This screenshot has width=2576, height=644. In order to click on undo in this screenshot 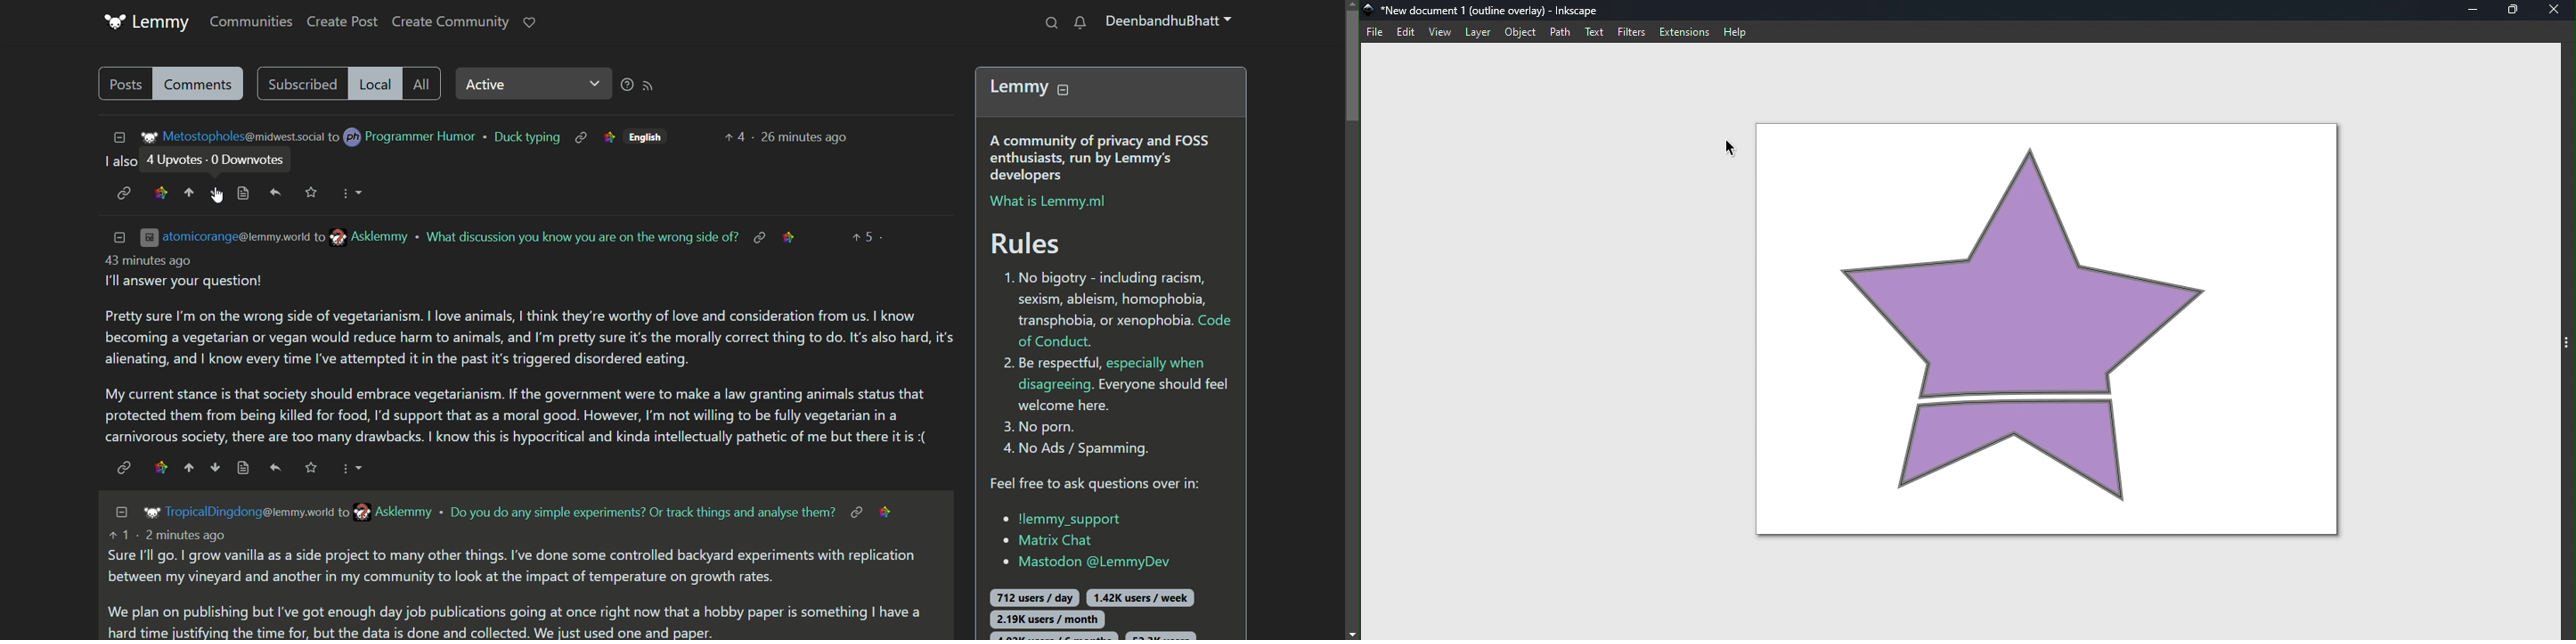, I will do `click(276, 468)`.